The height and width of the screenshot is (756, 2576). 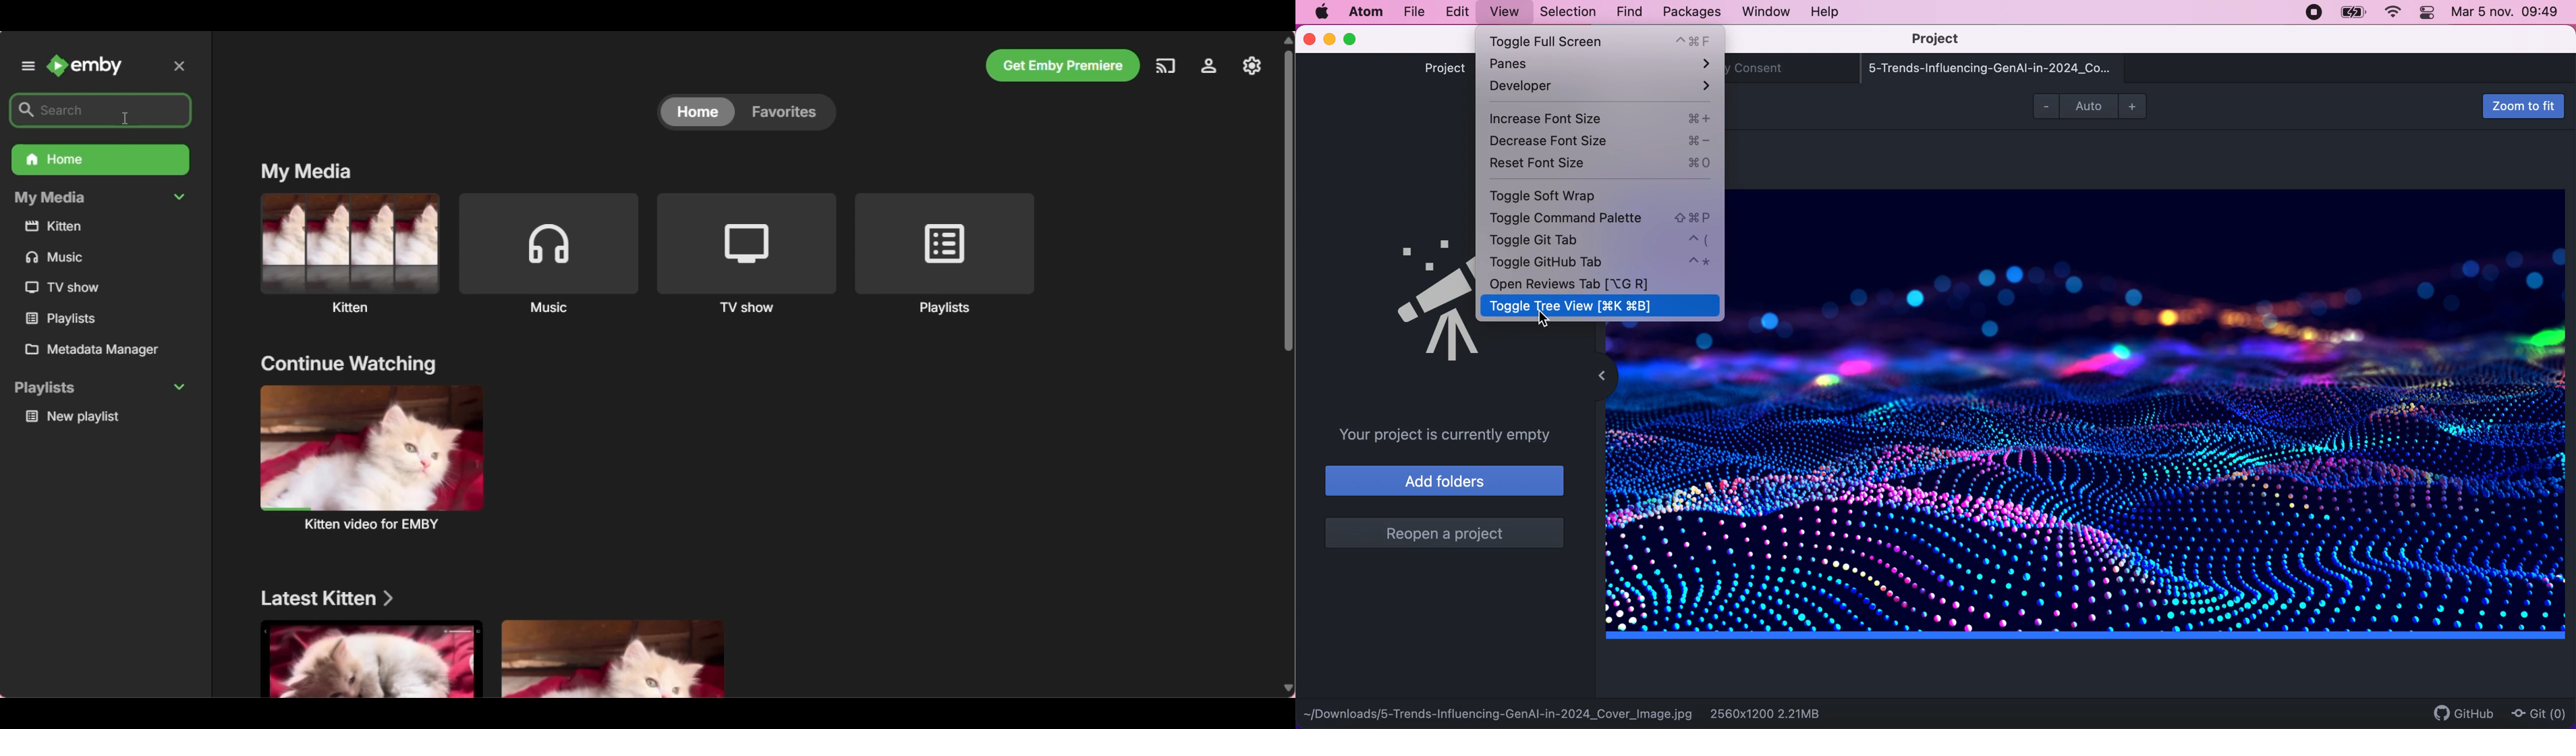 What do you see at coordinates (1569, 12) in the screenshot?
I see `selection` at bounding box center [1569, 12].